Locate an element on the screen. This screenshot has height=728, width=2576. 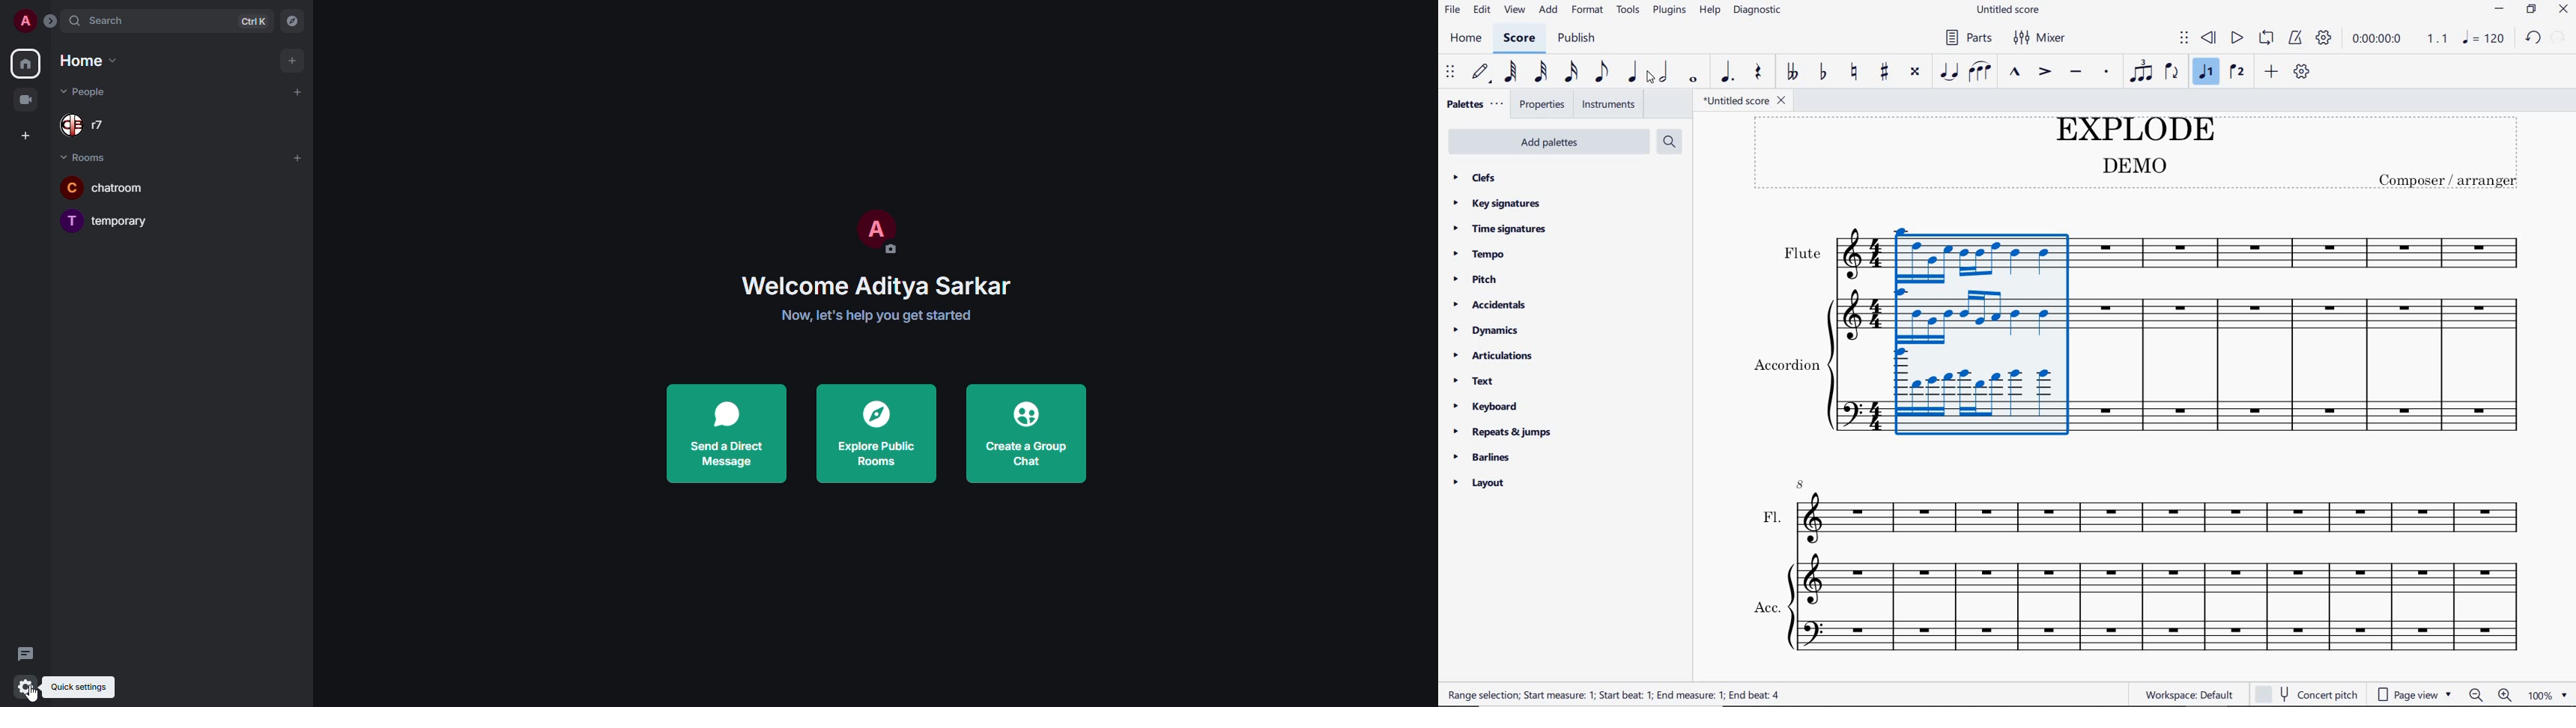
loop playback is located at coordinates (2266, 39).